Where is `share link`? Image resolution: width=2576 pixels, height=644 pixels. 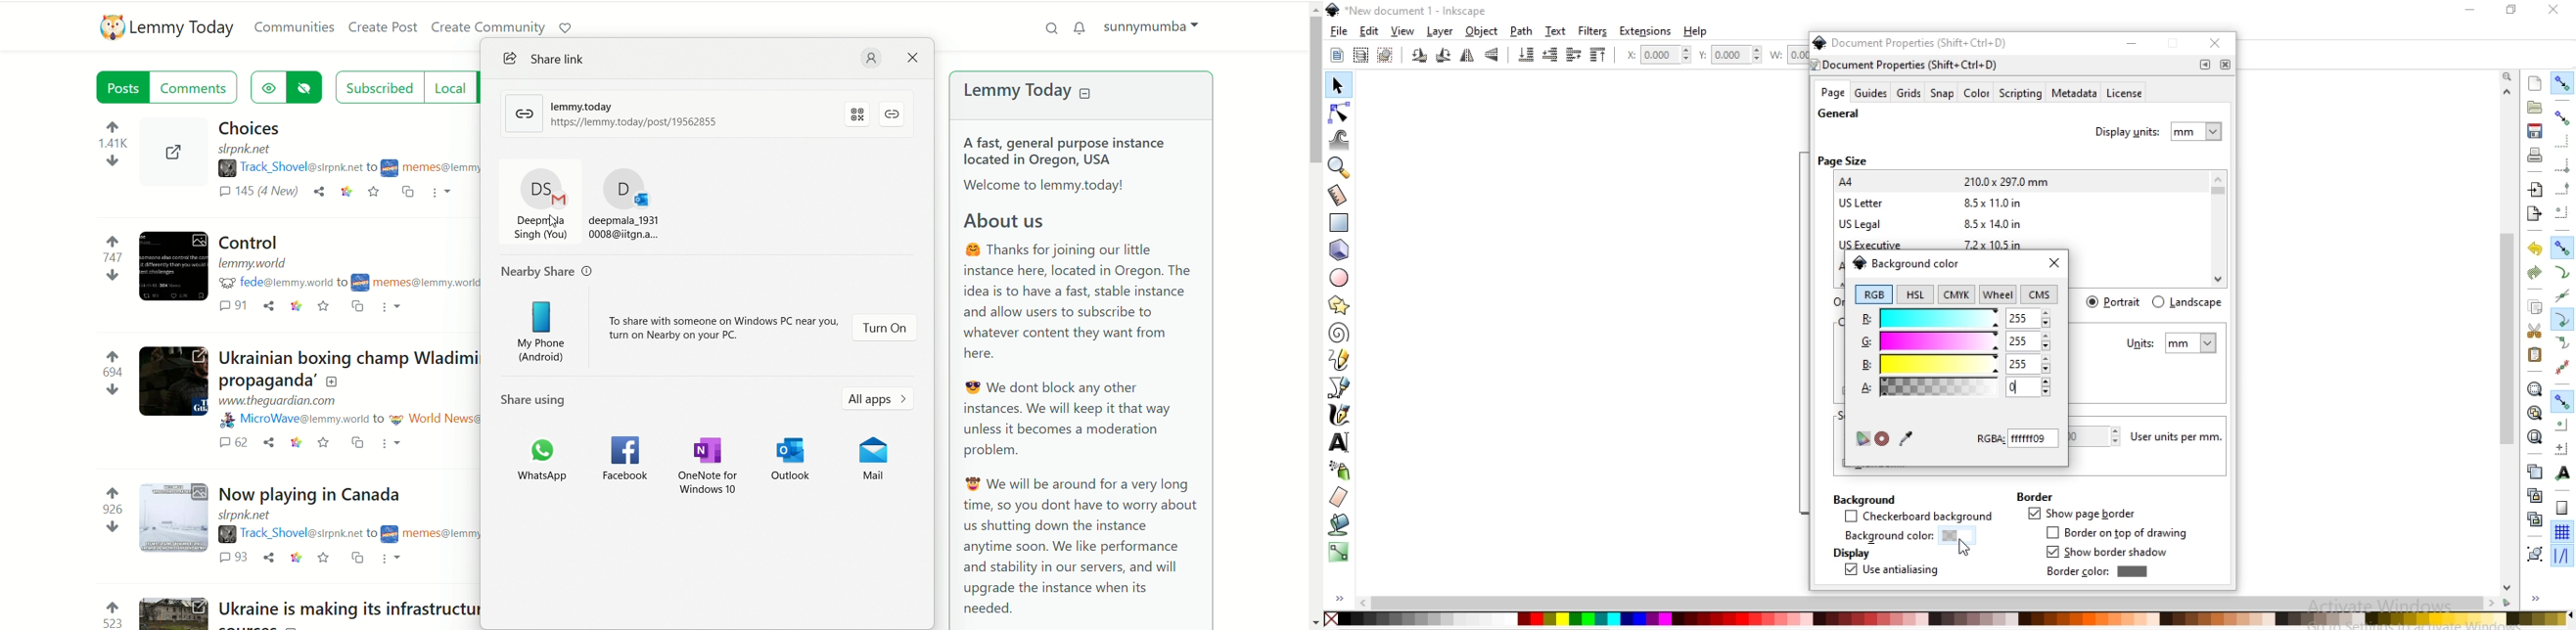
share link is located at coordinates (540, 61).